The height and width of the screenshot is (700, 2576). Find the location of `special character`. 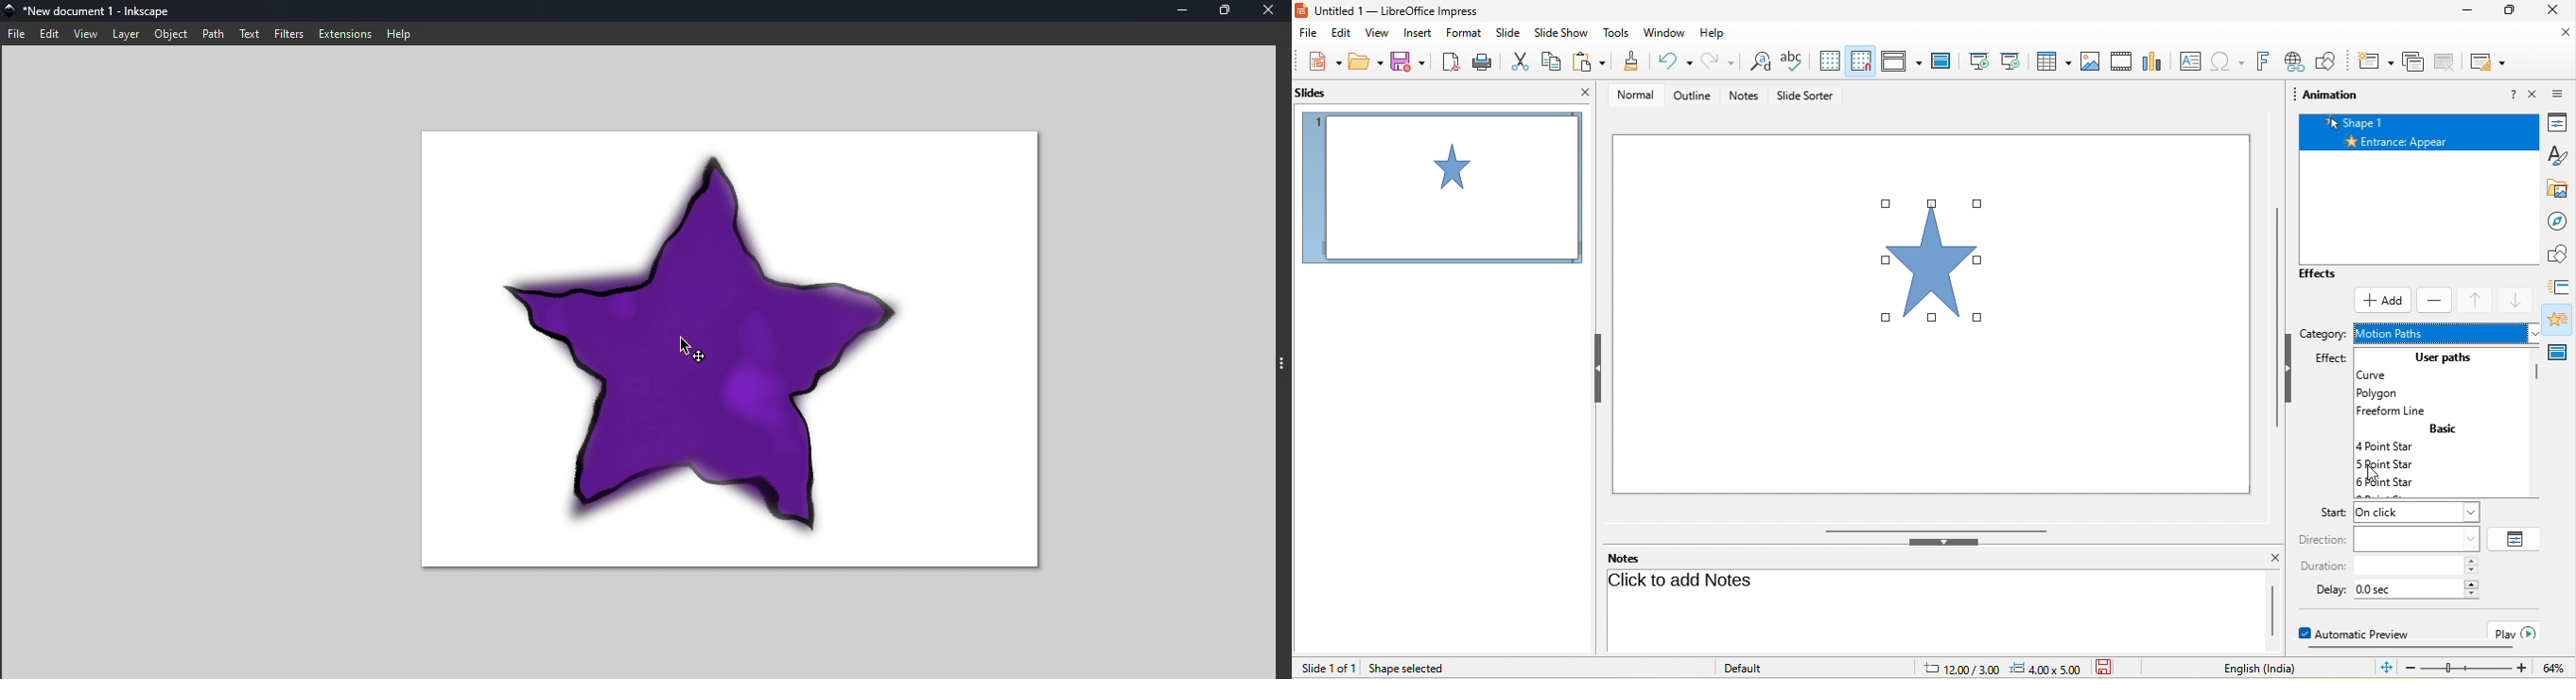

special character is located at coordinates (2227, 61).